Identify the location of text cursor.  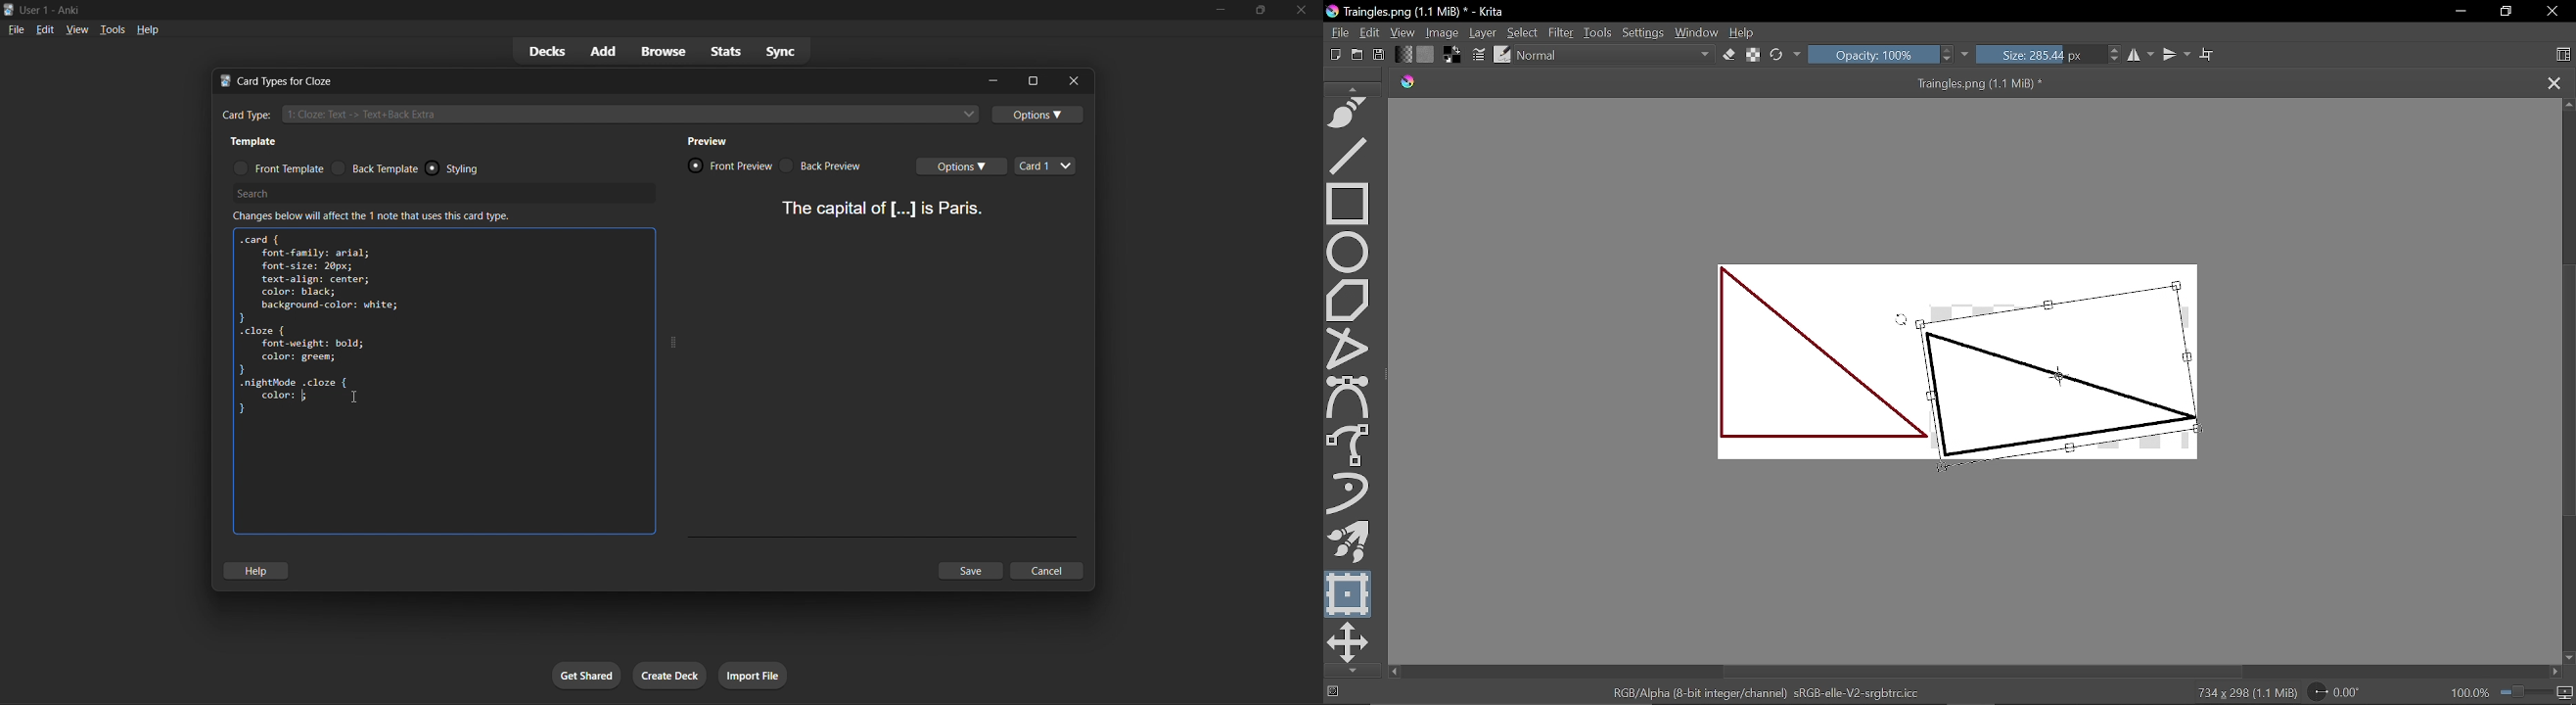
(355, 395).